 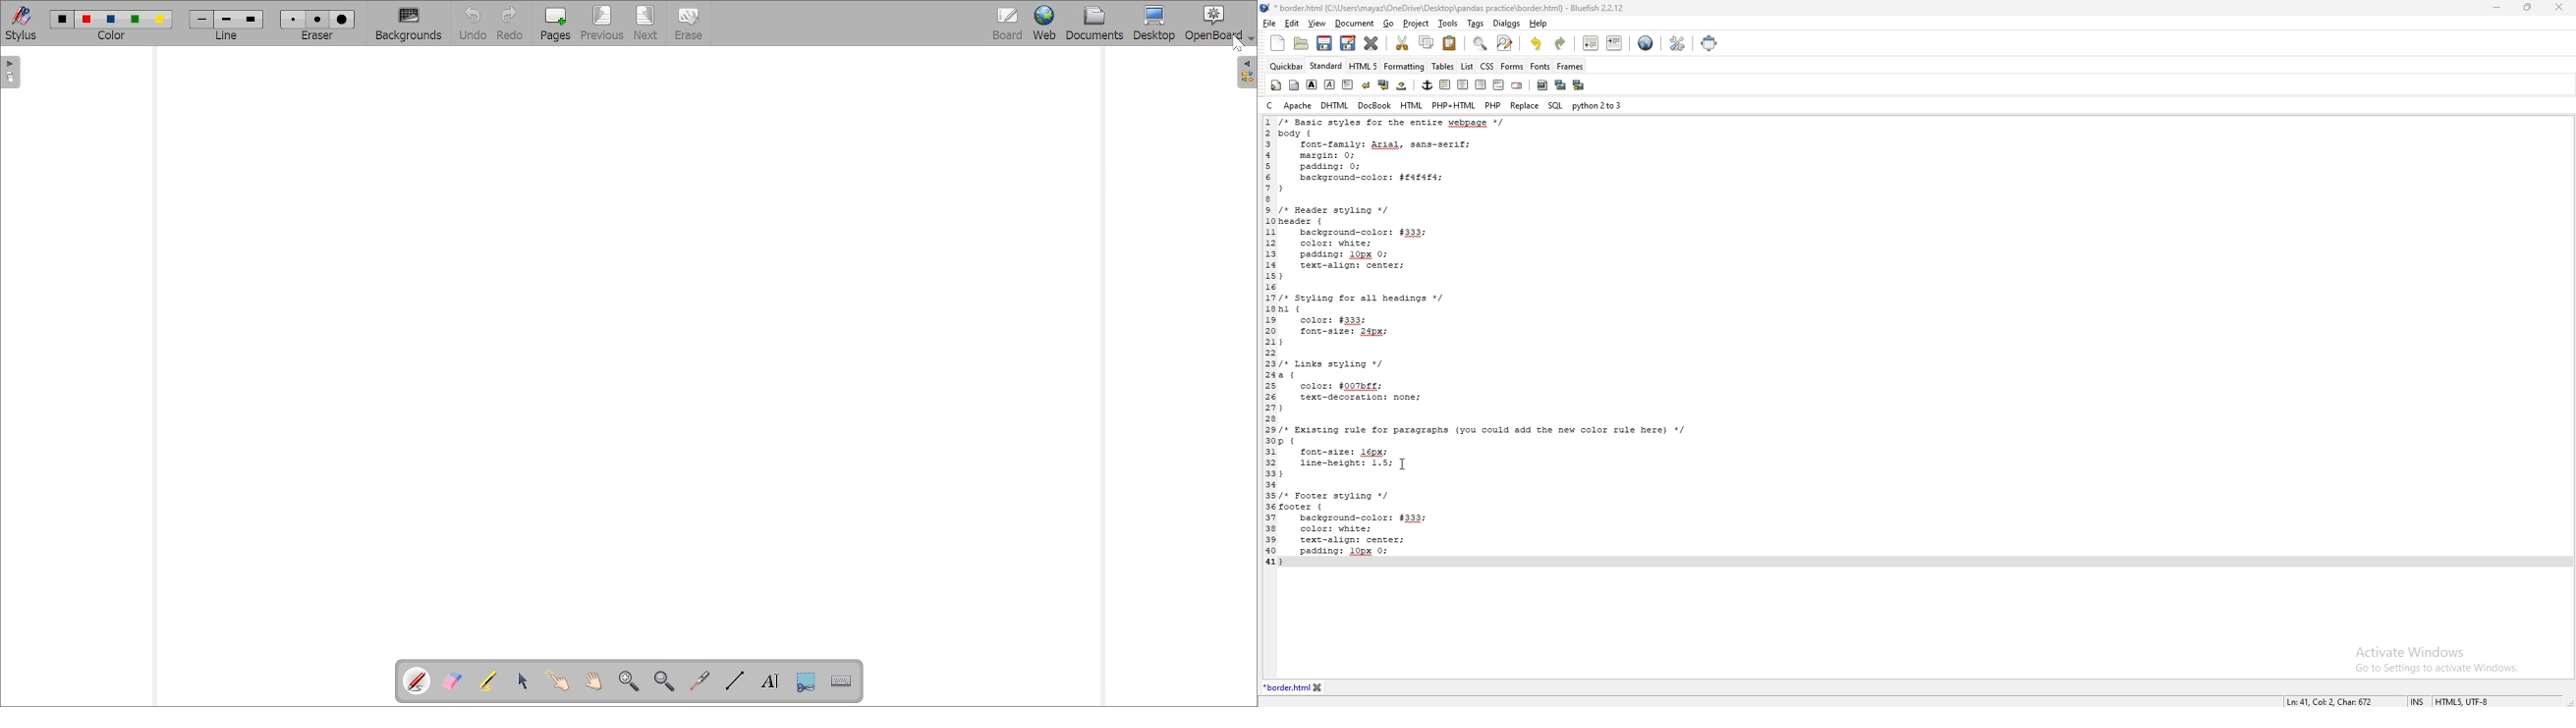 I want to click on line3, so click(x=251, y=20).